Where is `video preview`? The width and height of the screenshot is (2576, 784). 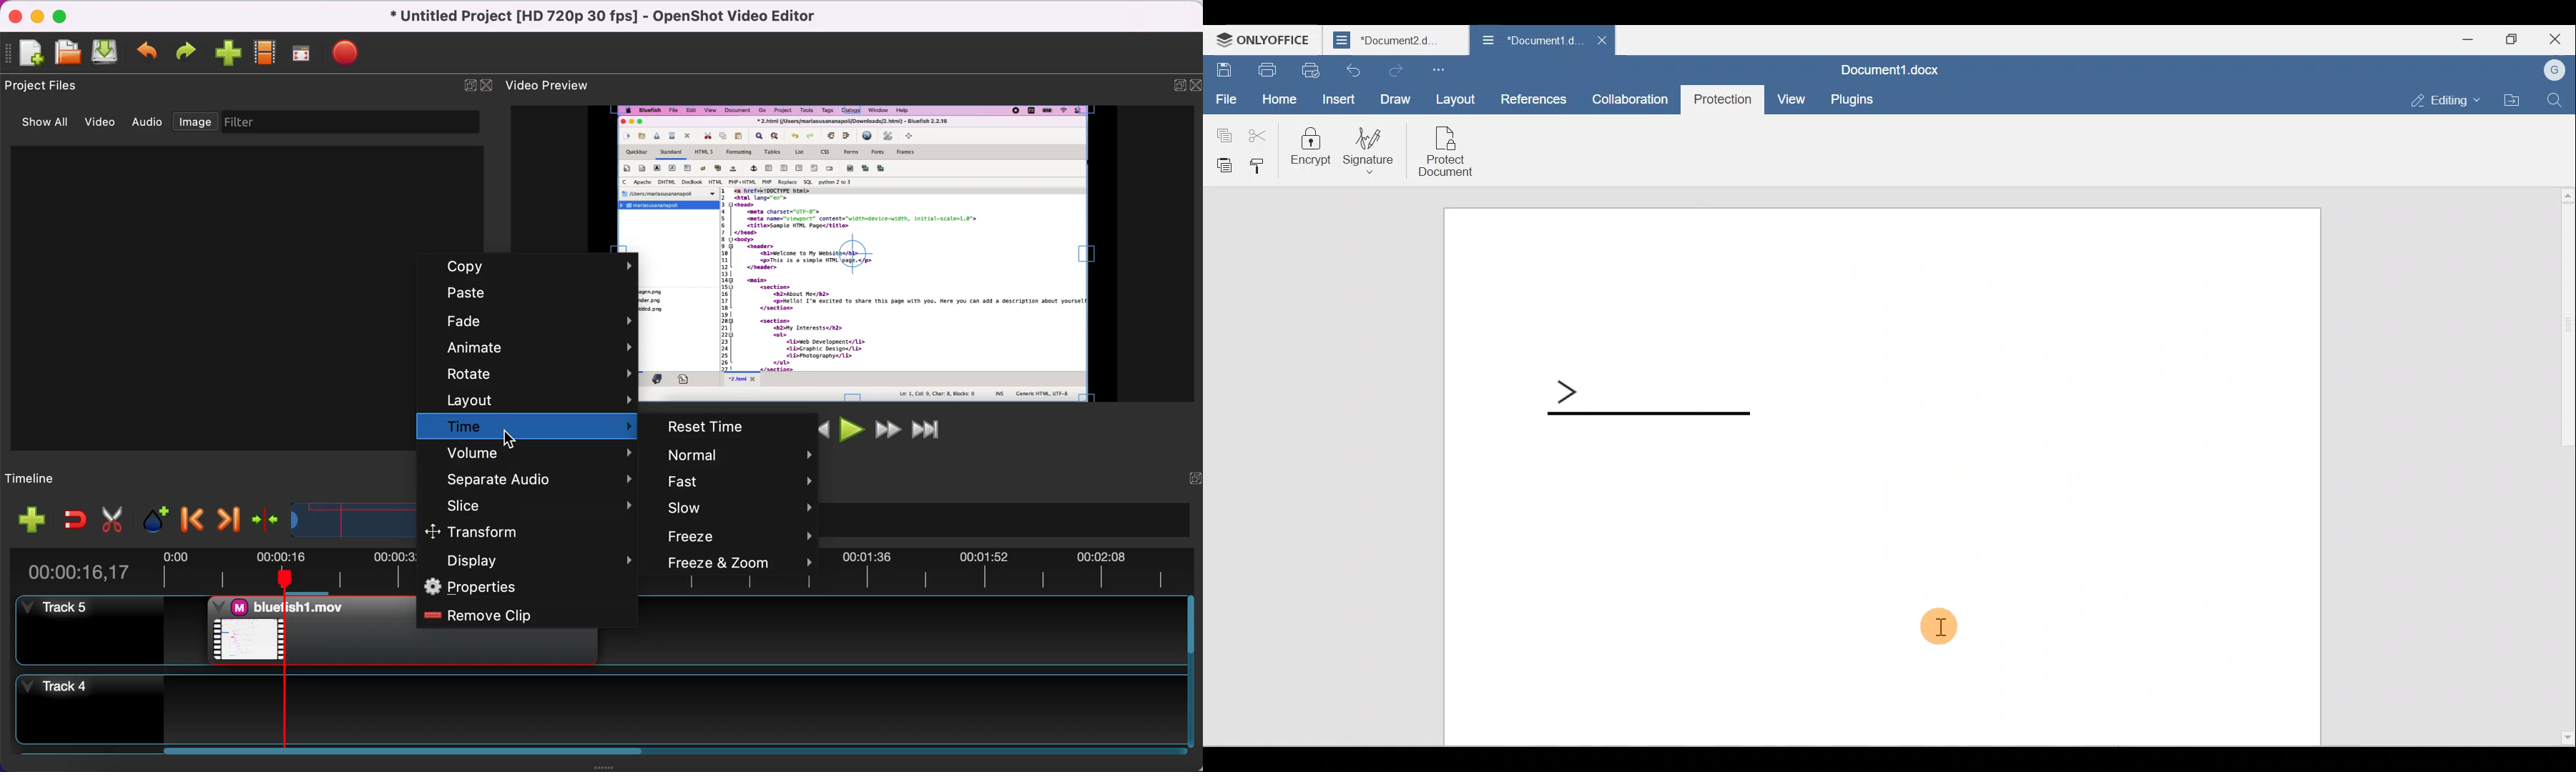
video preview is located at coordinates (917, 253).